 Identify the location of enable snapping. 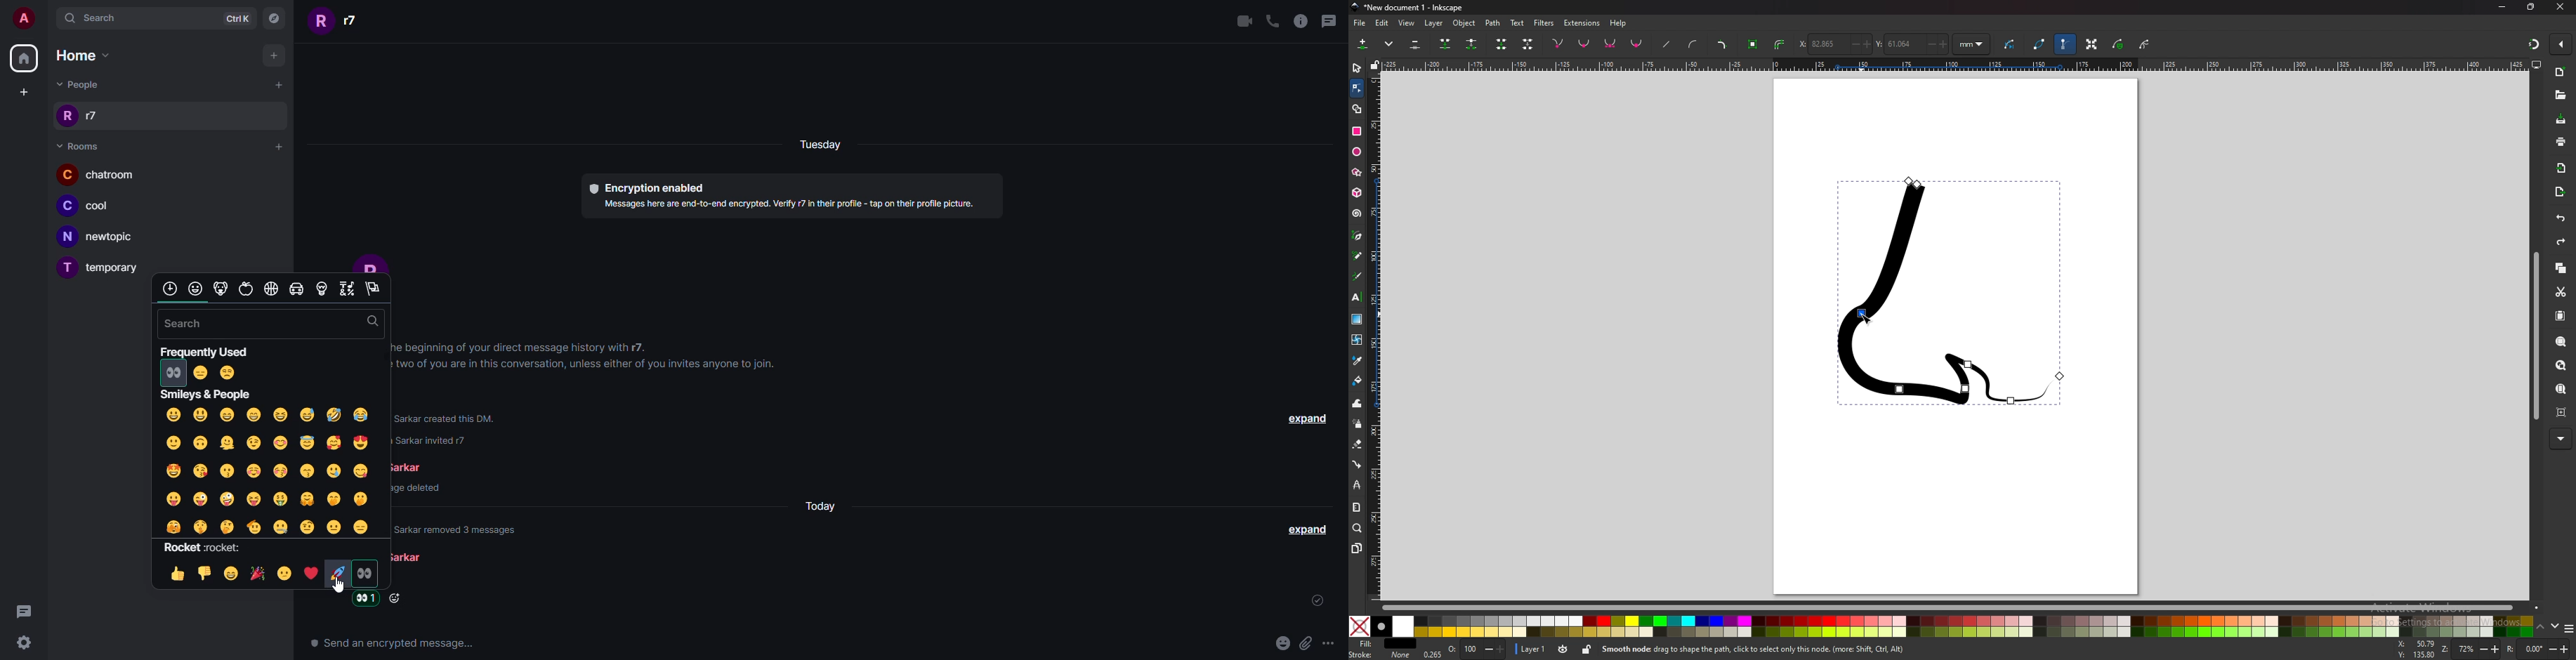
(2563, 44).